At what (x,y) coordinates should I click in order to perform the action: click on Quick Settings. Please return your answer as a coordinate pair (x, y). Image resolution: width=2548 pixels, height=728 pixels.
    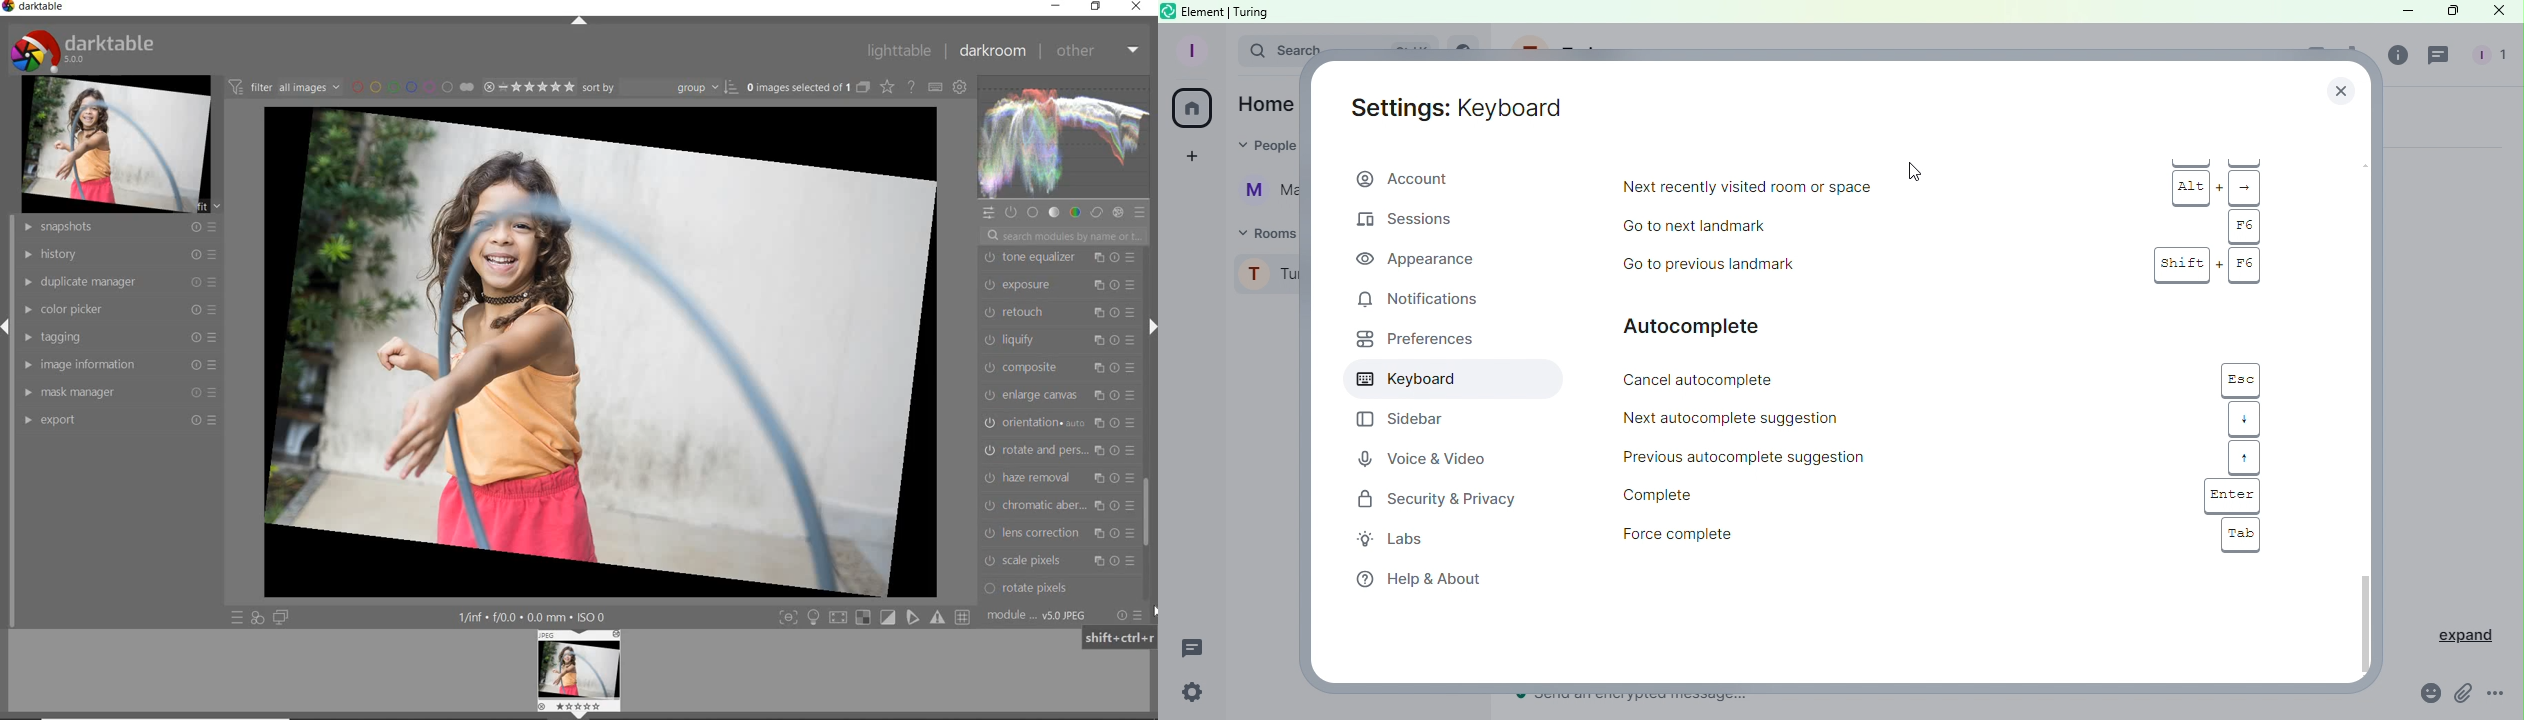
    Looking at the image, I should click on (1192, 694).